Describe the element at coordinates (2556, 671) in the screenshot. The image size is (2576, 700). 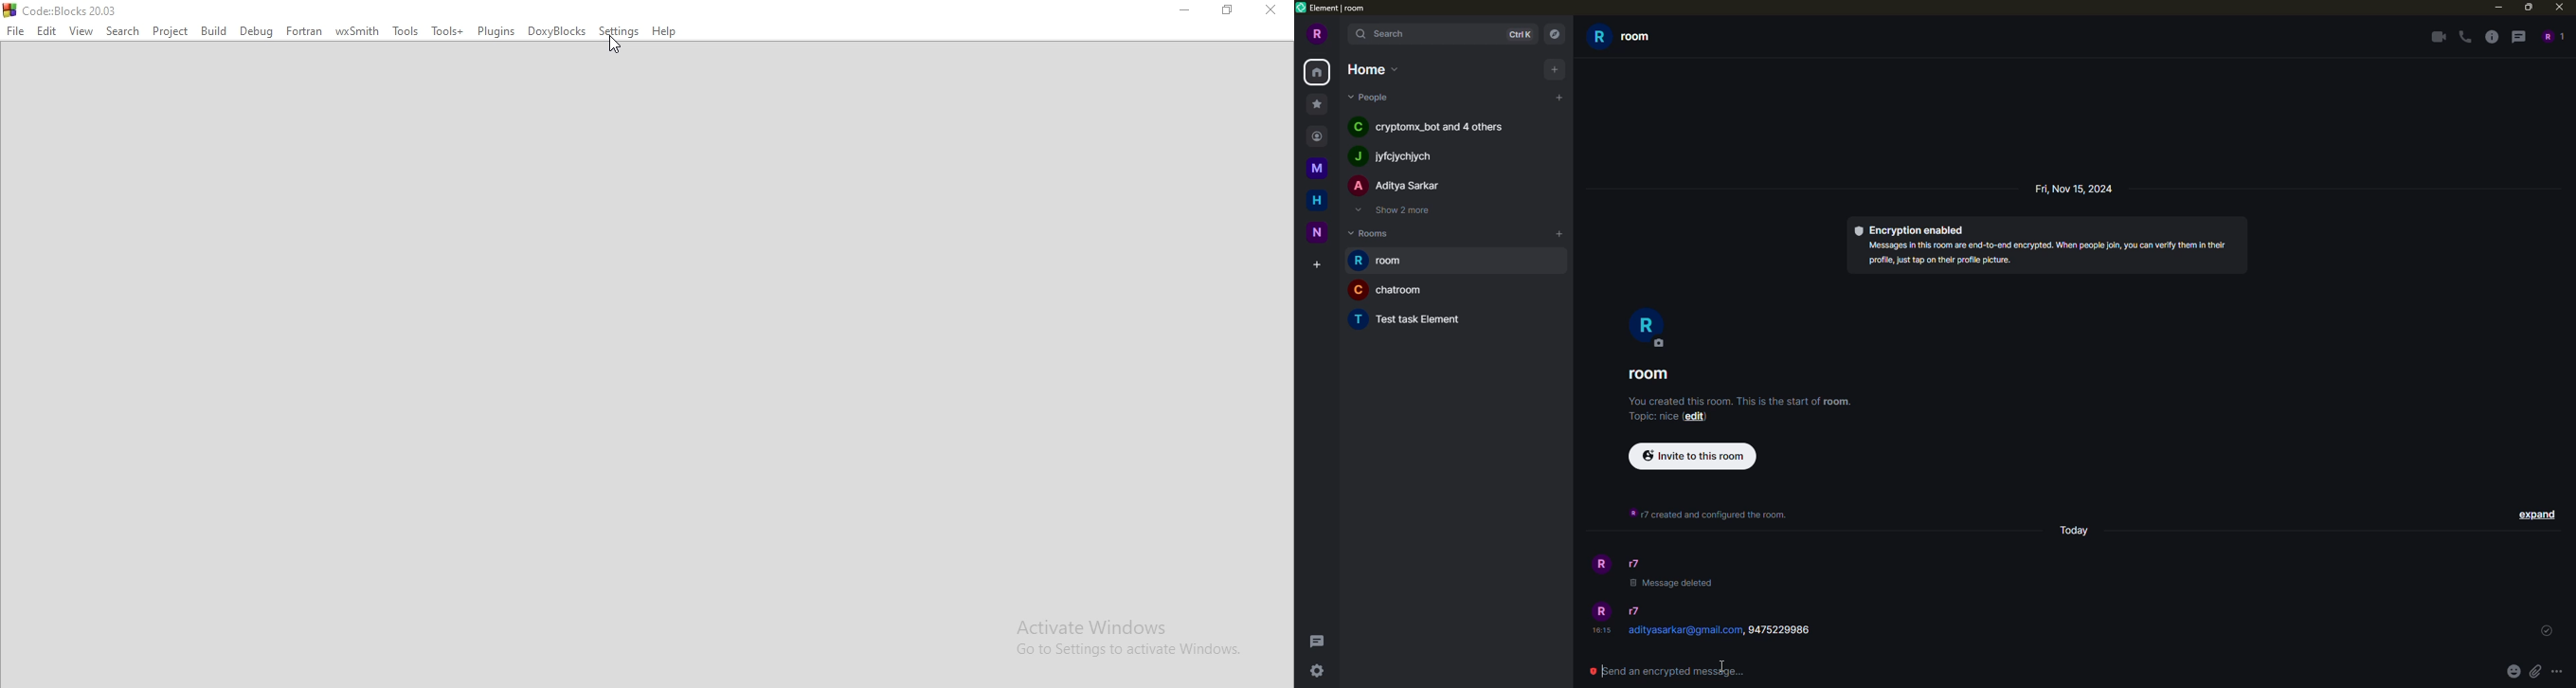
I see `more` at that location.